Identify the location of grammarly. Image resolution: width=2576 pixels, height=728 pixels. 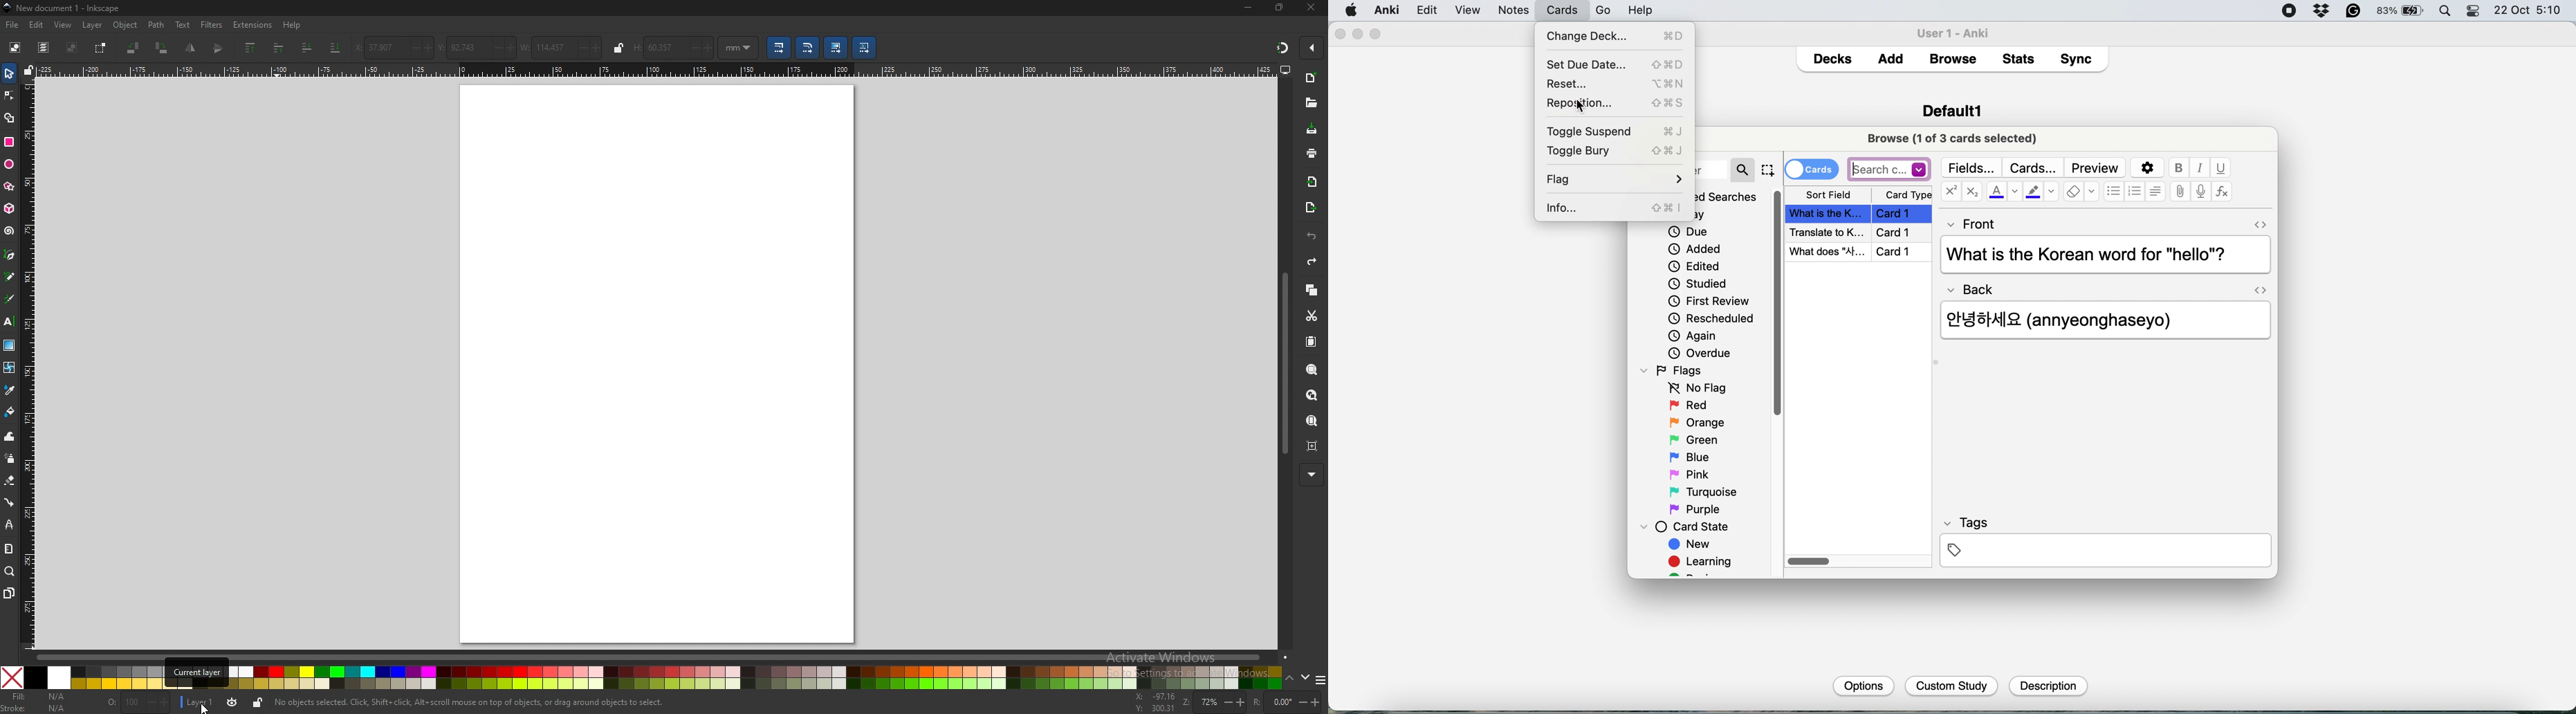
(2354, 11).